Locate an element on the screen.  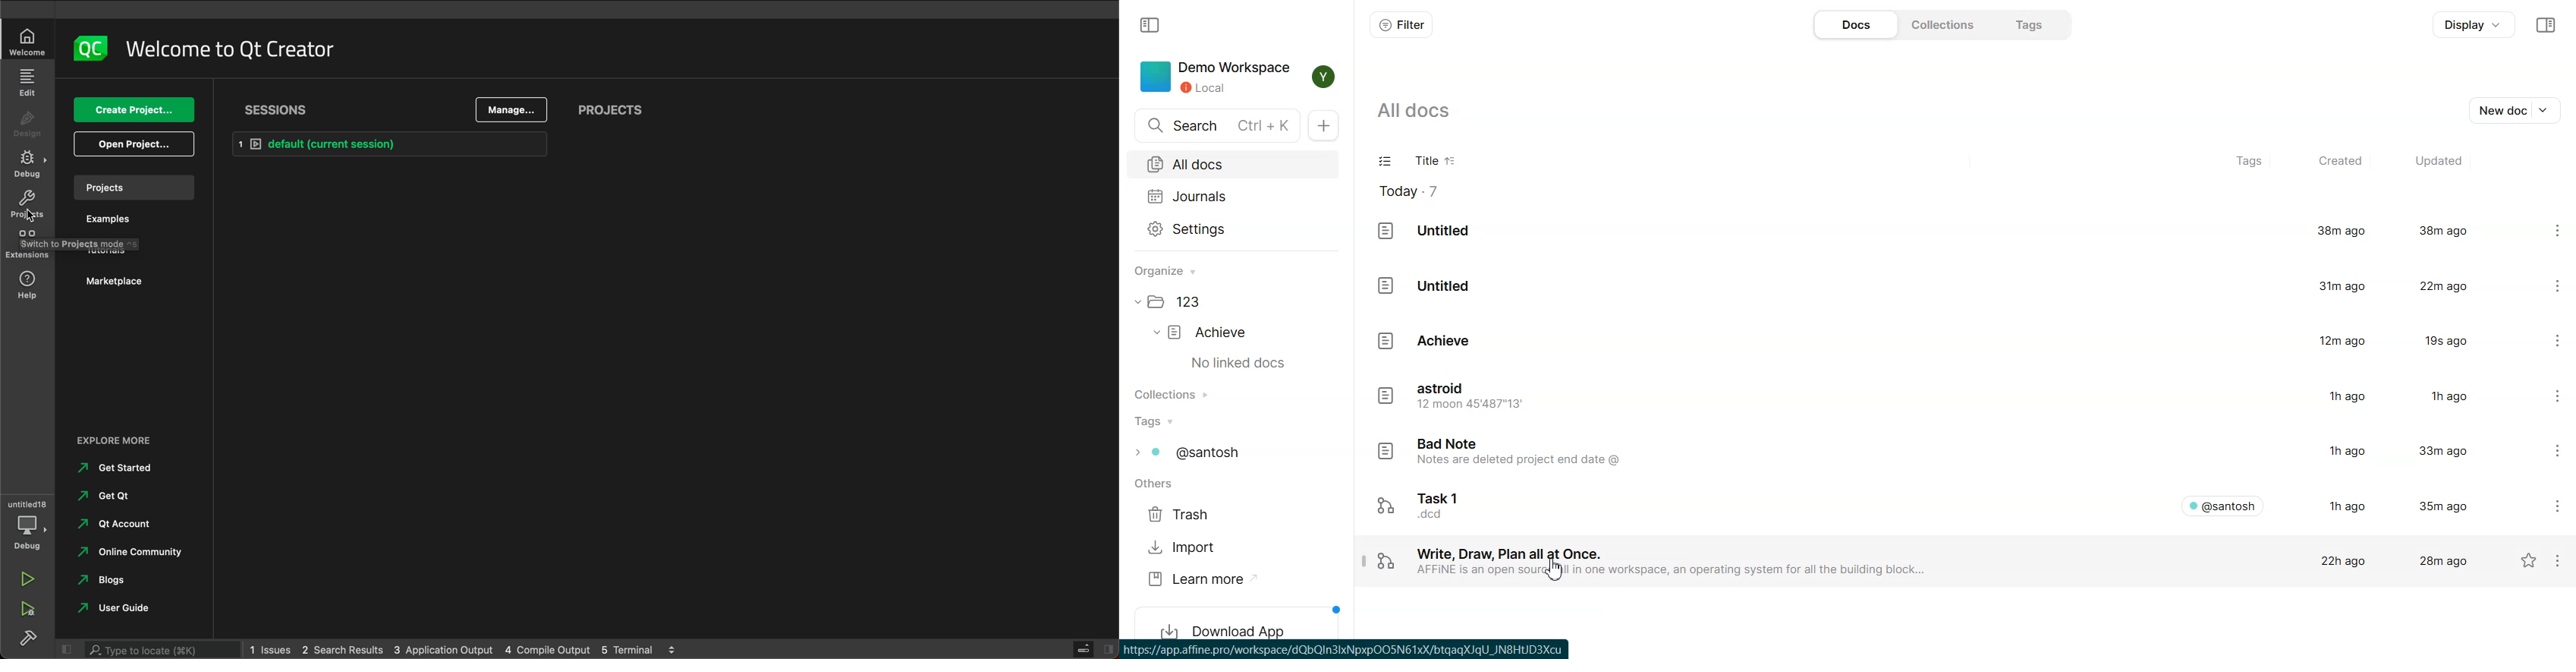
Learn more is located at coordinates (1203, 579).